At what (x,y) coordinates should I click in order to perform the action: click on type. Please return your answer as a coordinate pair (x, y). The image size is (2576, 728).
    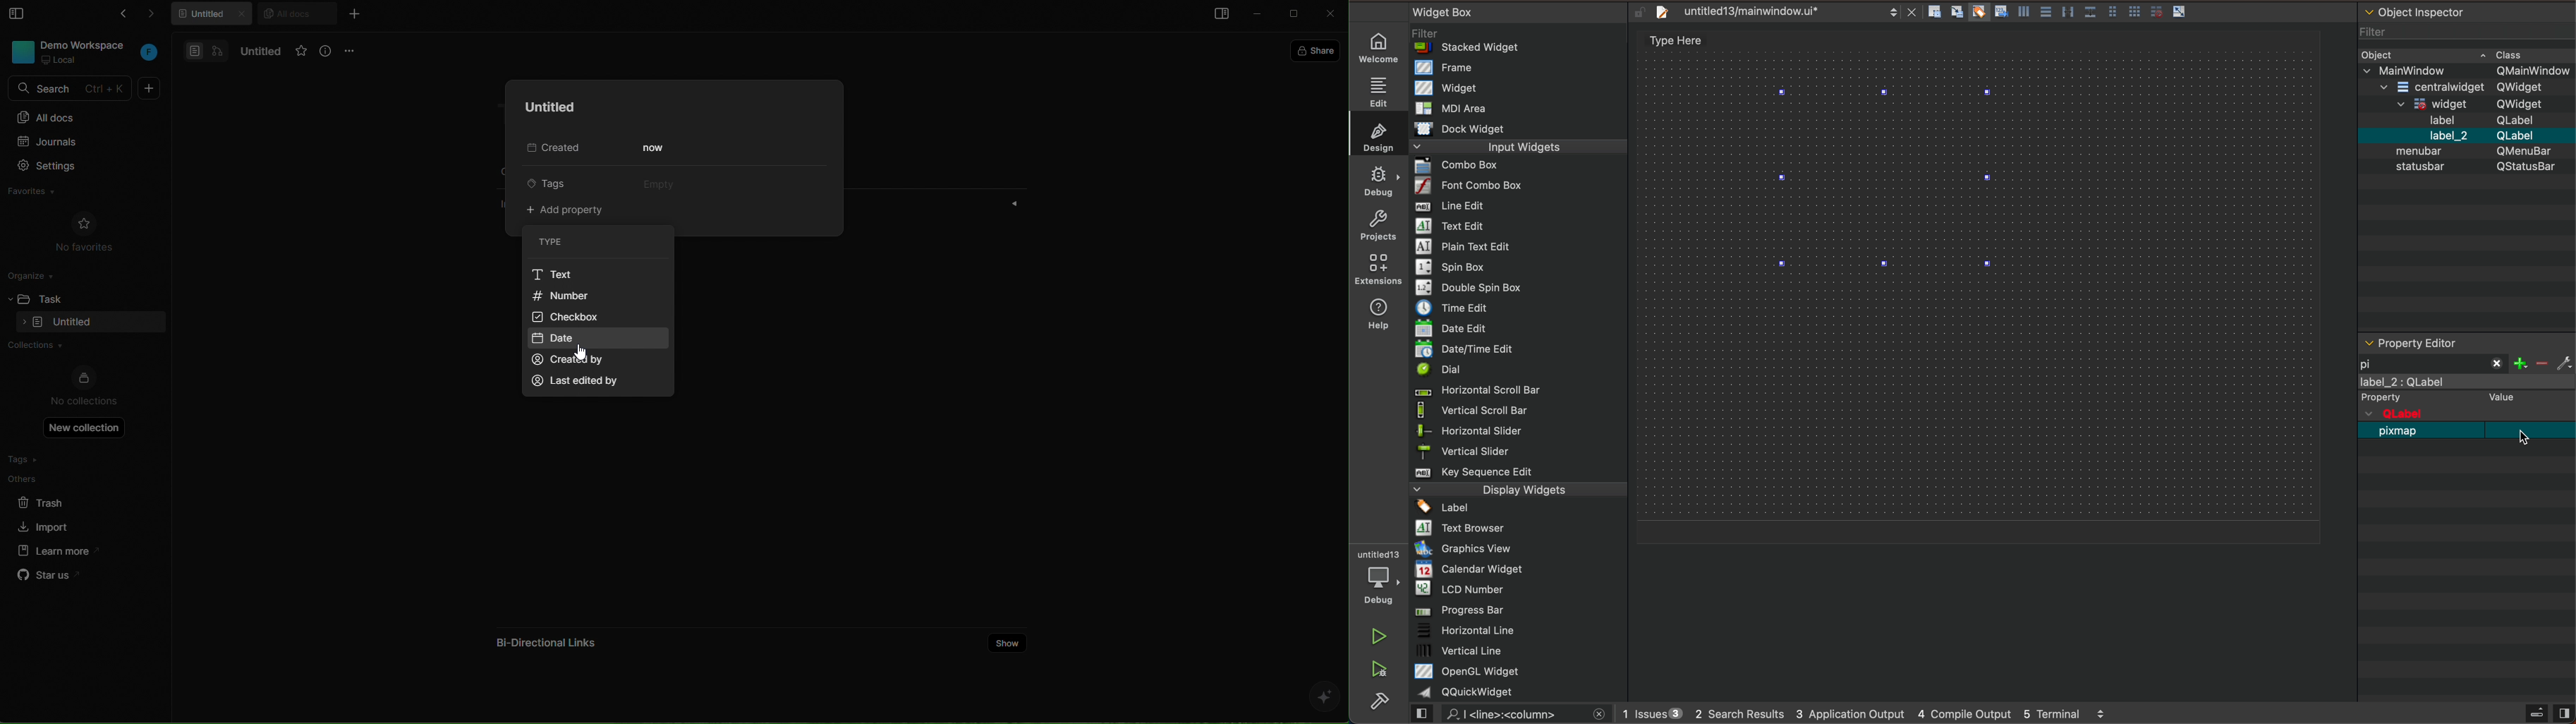
    Looking at the image, I should click on (592, 242).